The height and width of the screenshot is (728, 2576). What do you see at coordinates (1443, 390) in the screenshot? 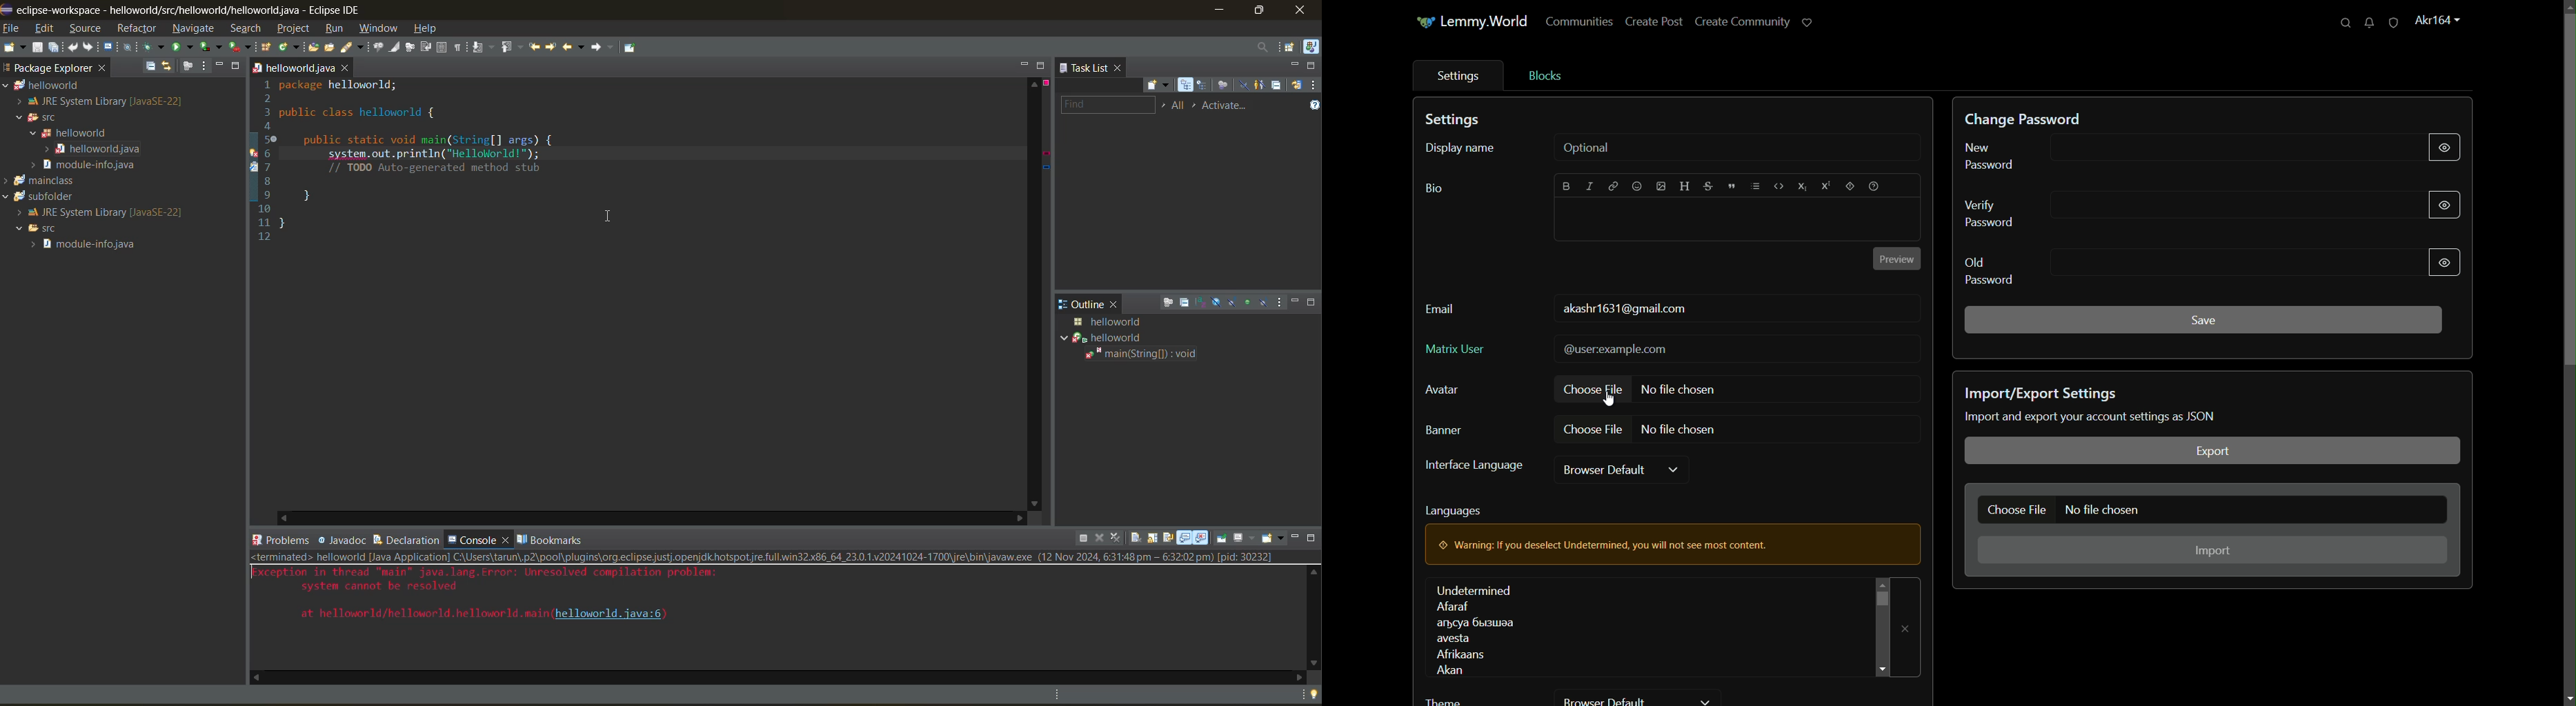
I see `avatar` at bounding box center [1443, 390].